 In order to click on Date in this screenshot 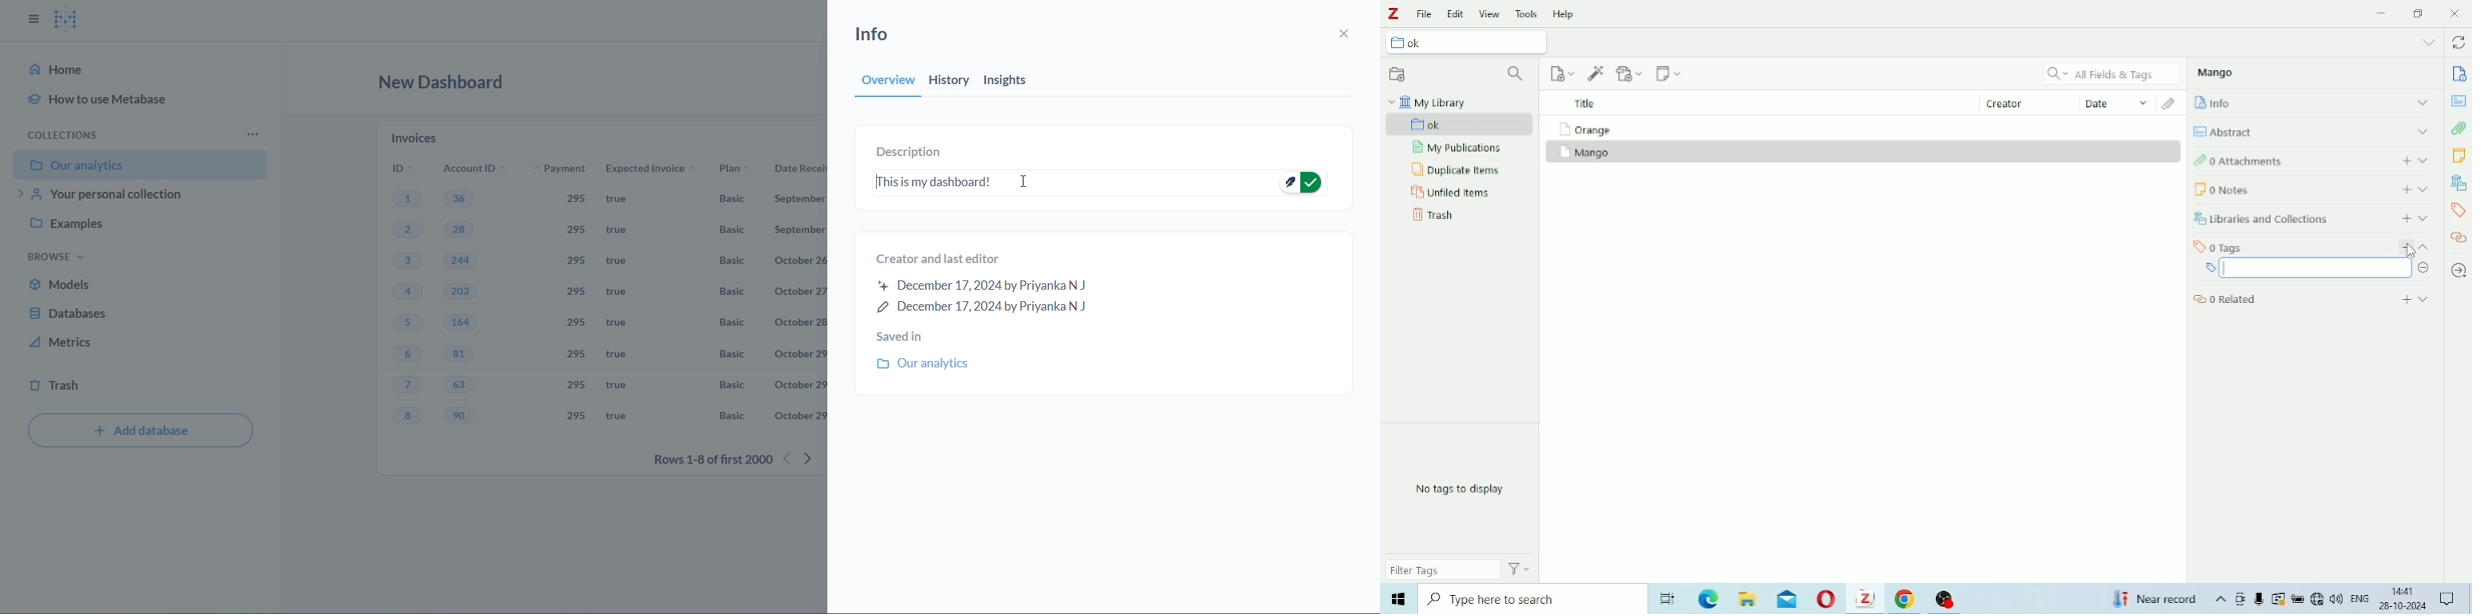, I will do `click(2117, 103)`.